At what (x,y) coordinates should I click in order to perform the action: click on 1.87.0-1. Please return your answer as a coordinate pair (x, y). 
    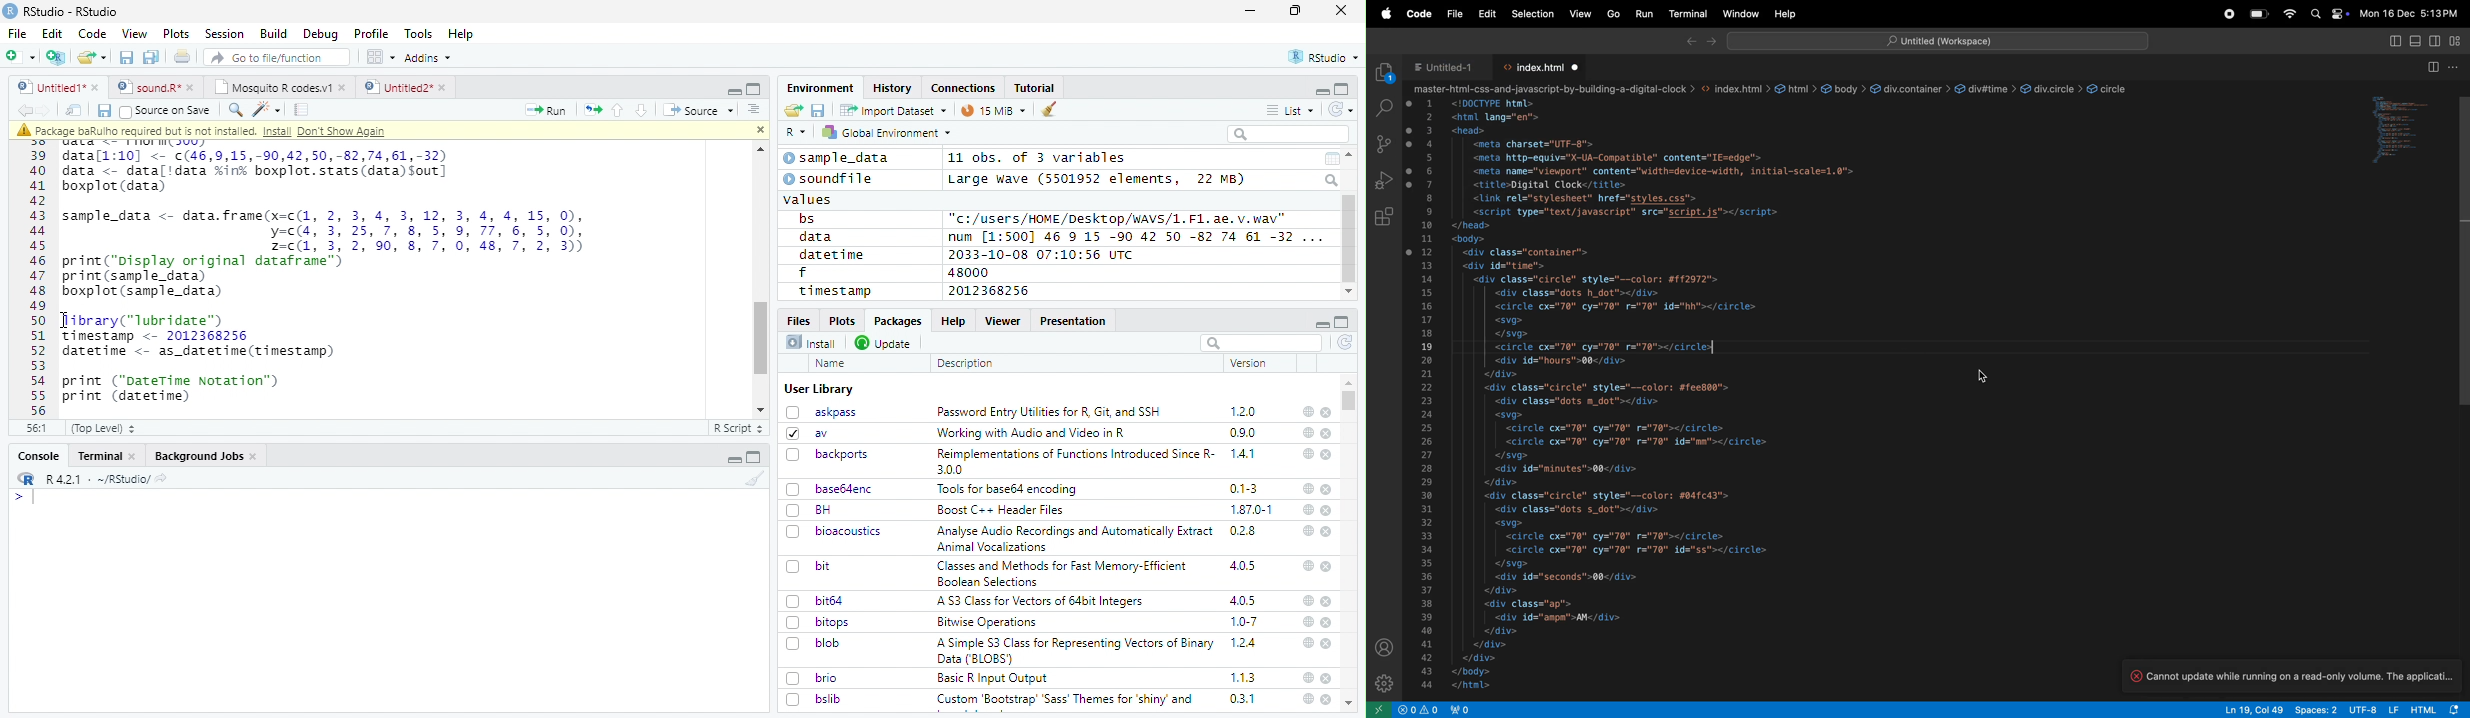
    Looking at the image, I should click on (1251, 510).